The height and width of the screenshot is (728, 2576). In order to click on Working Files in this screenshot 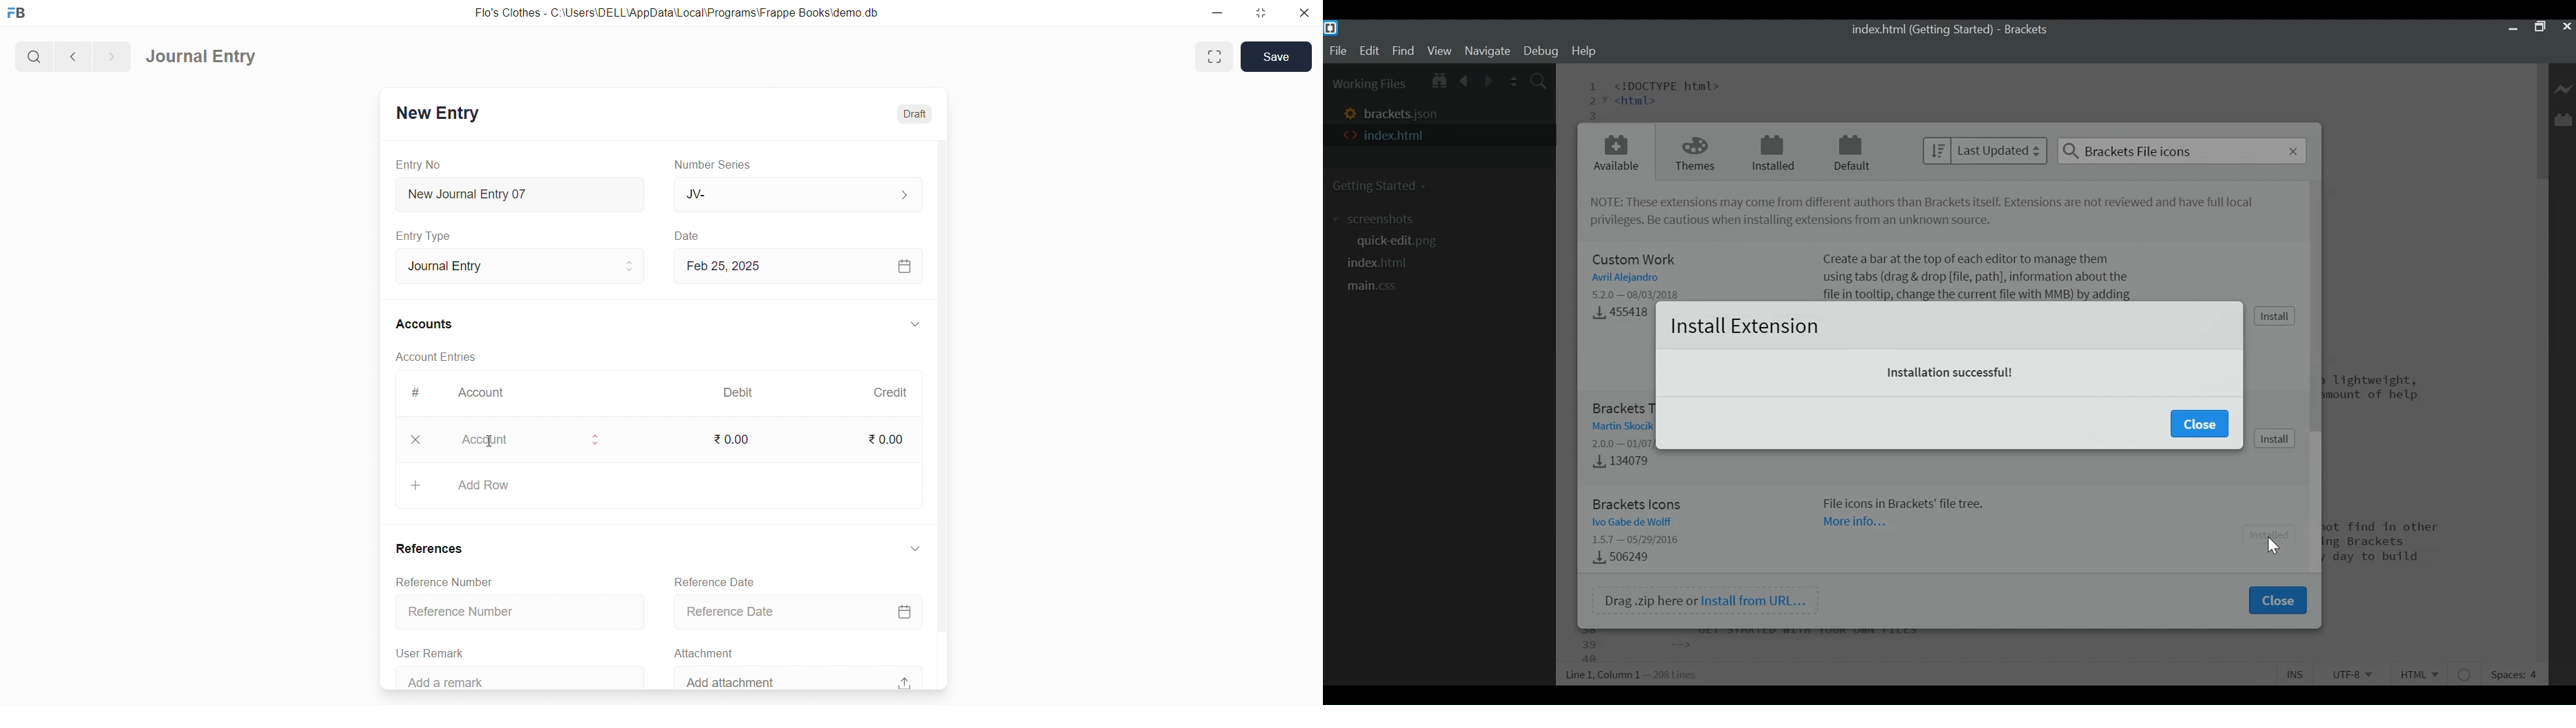, I will do `click(1369, 83)`.